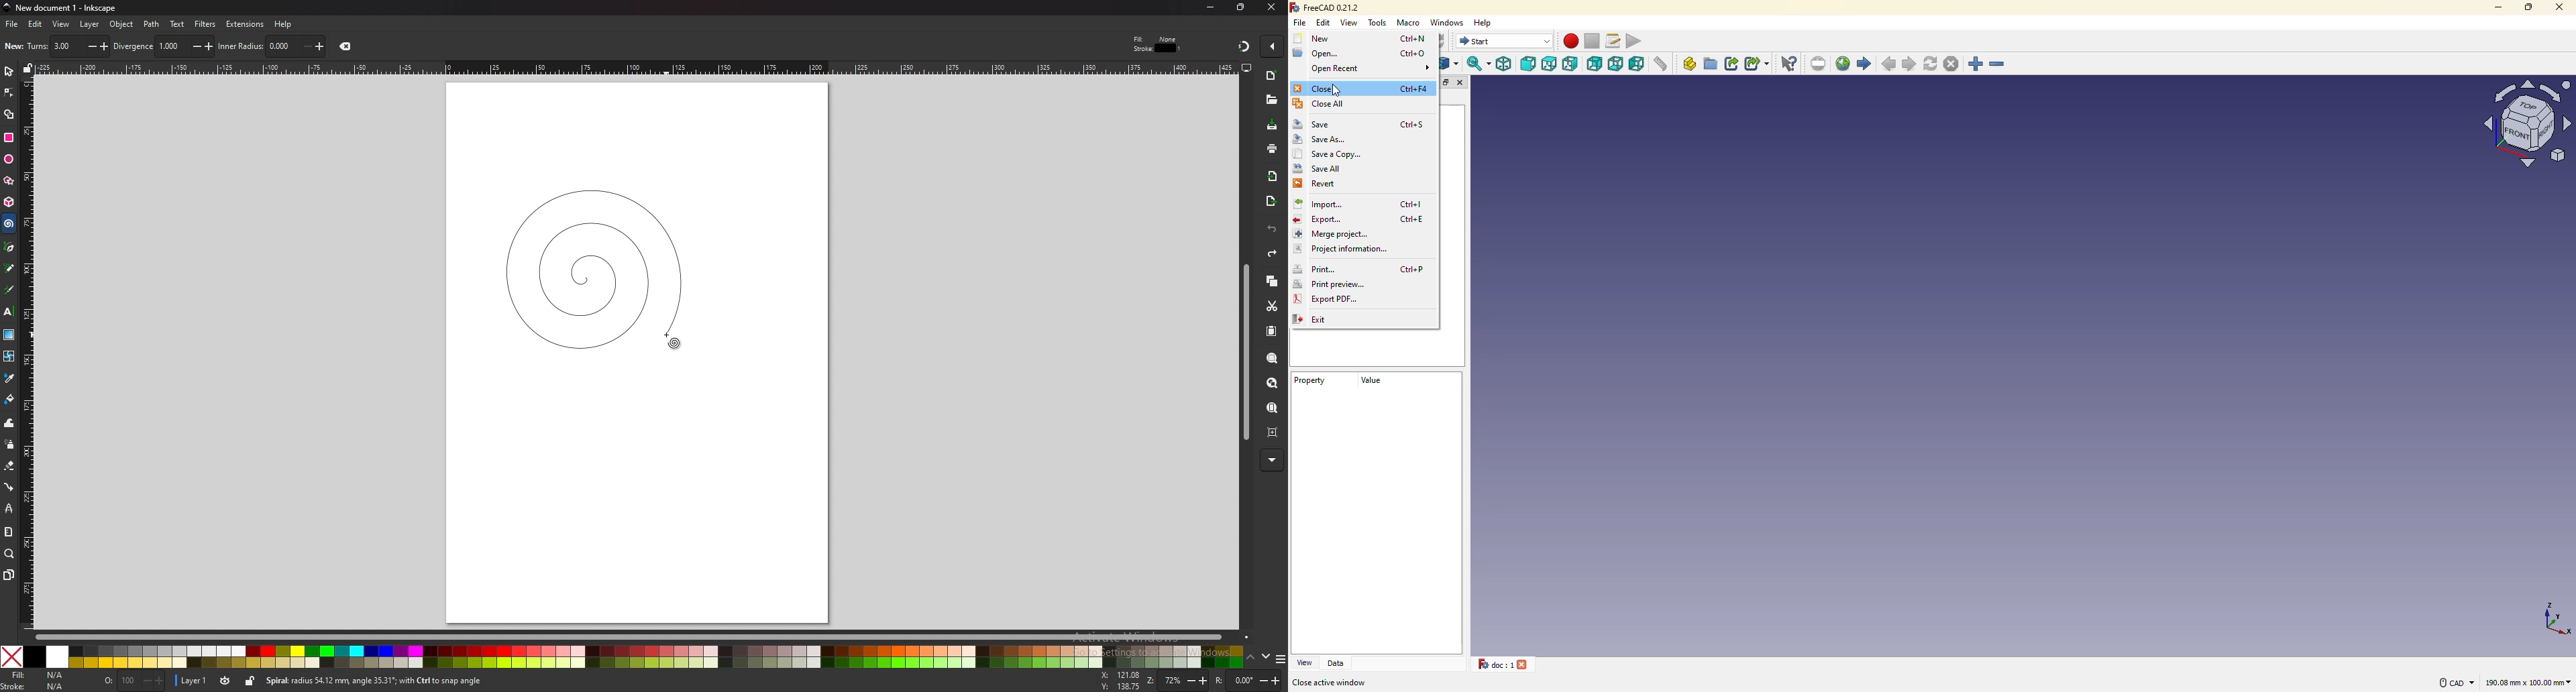  What do you see at coordinates (1450, 22) in the screenshot?
I see `windows` at bounding box center [1450, 22].